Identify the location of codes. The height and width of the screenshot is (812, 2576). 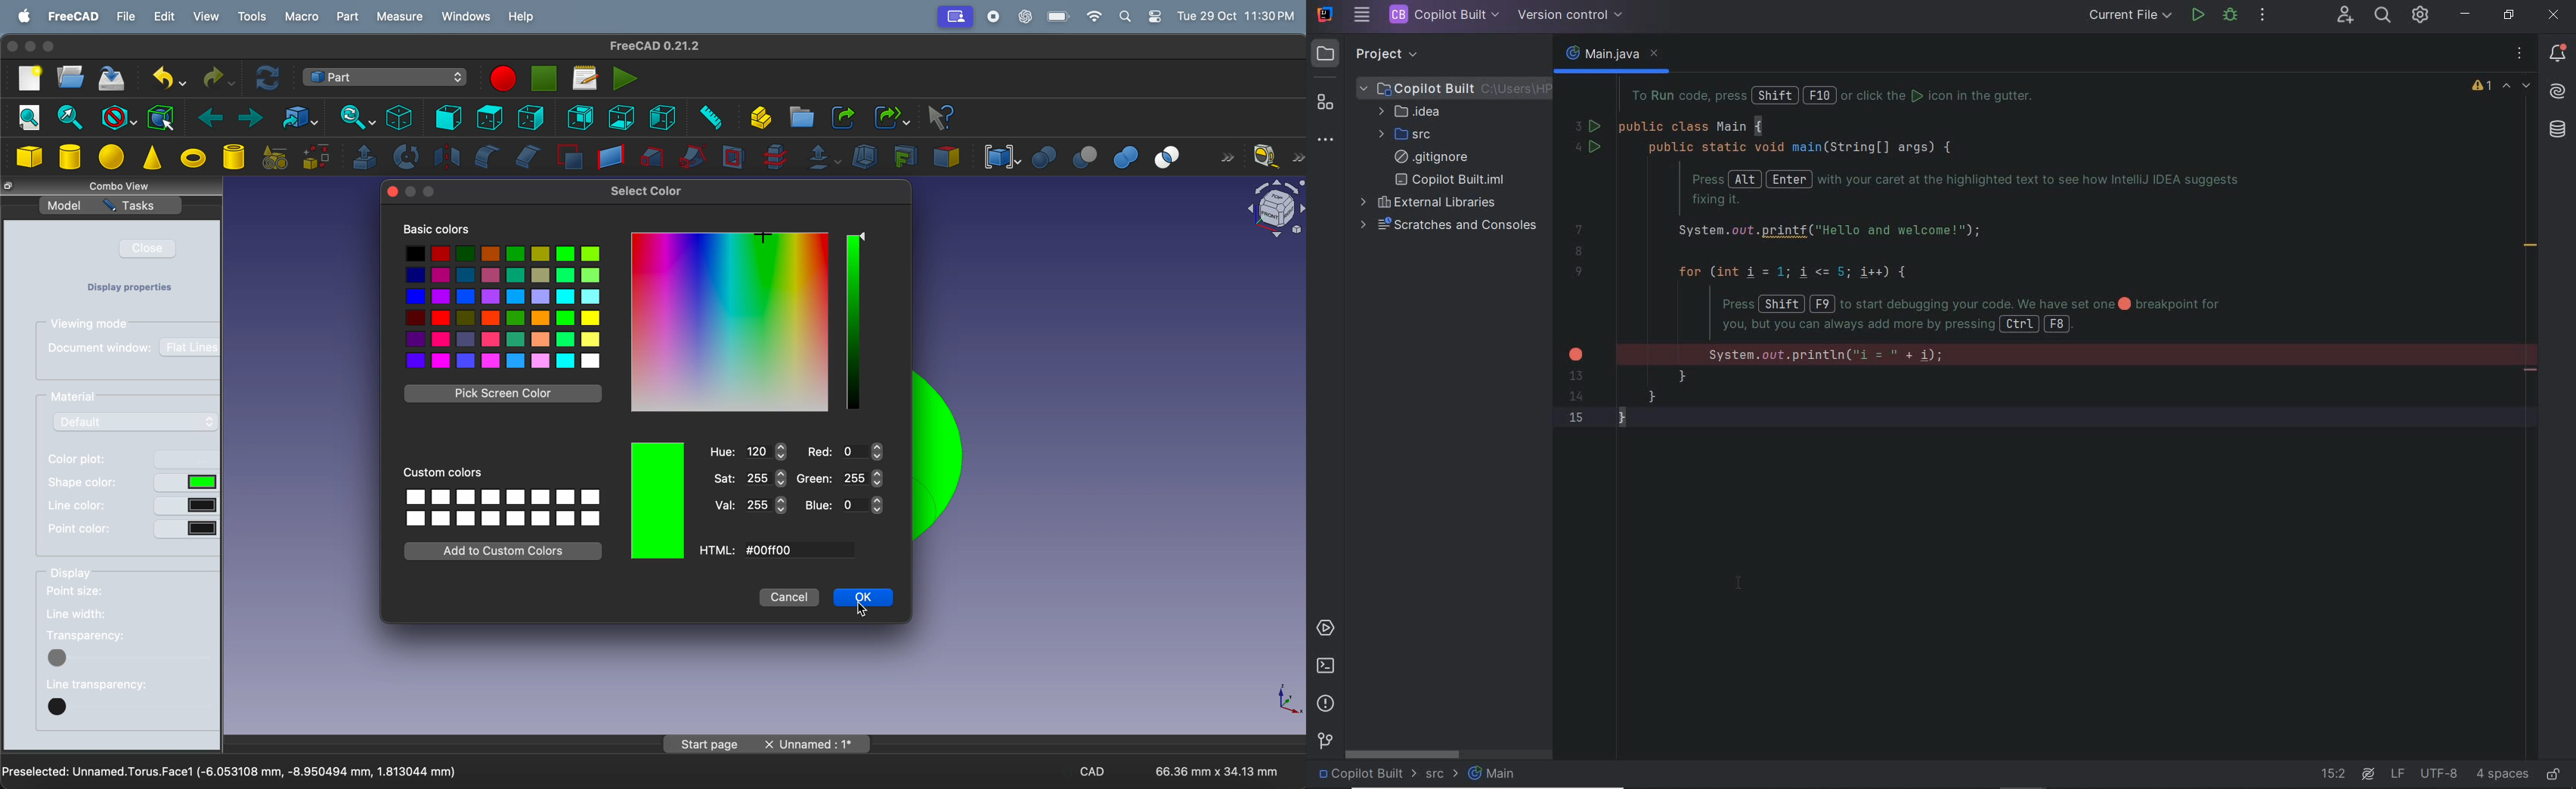
(1989, 270).